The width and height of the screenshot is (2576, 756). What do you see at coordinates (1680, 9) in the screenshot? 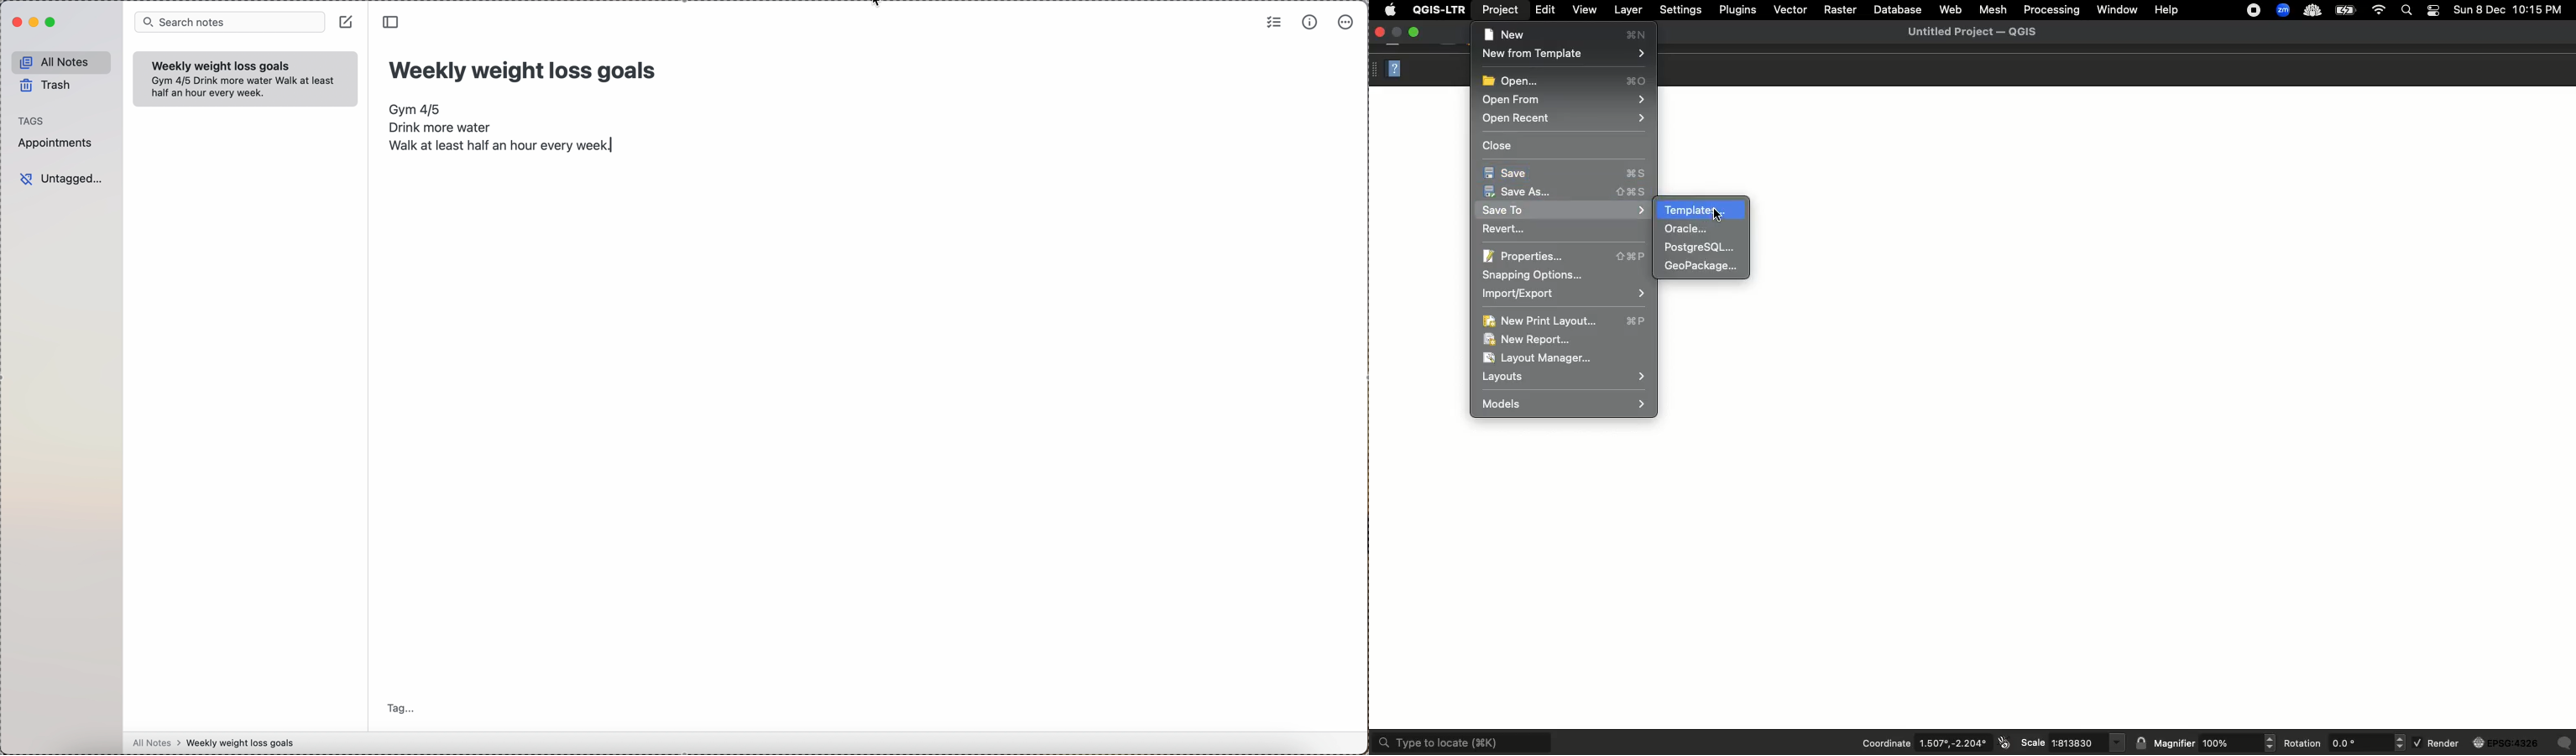
I see `Settings` at bounding box center [1680, 9].